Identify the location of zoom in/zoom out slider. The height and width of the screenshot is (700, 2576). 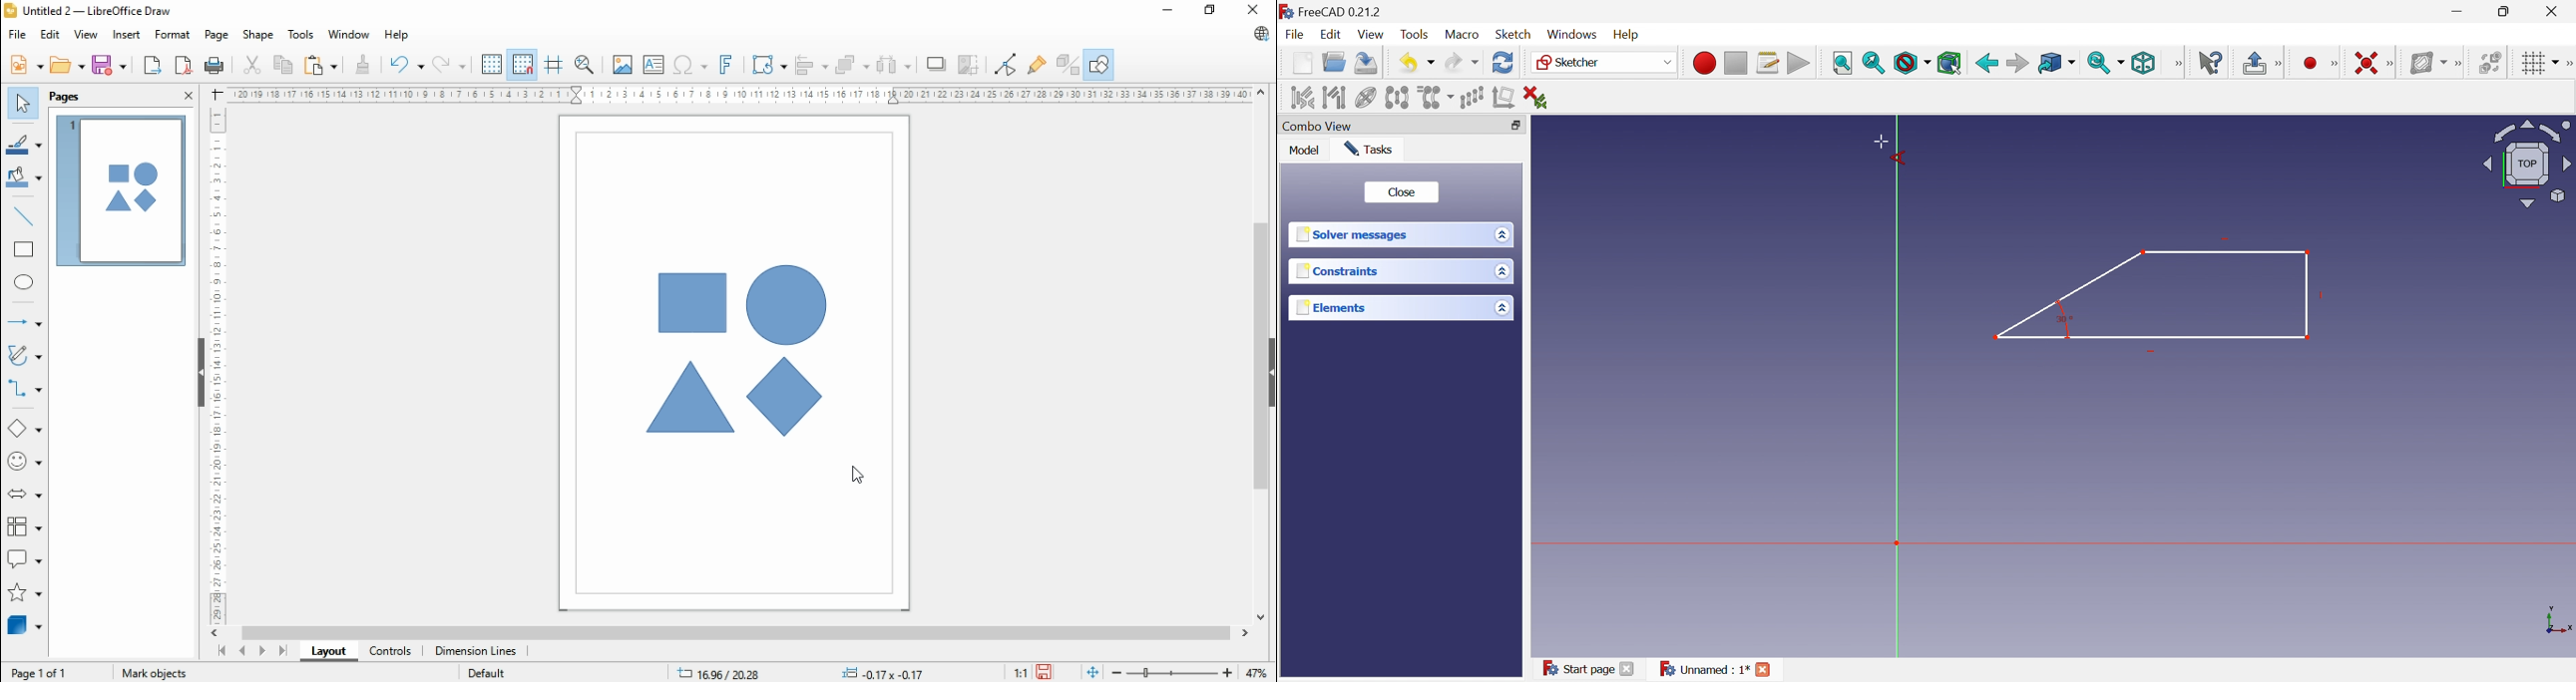
(1171, 672).